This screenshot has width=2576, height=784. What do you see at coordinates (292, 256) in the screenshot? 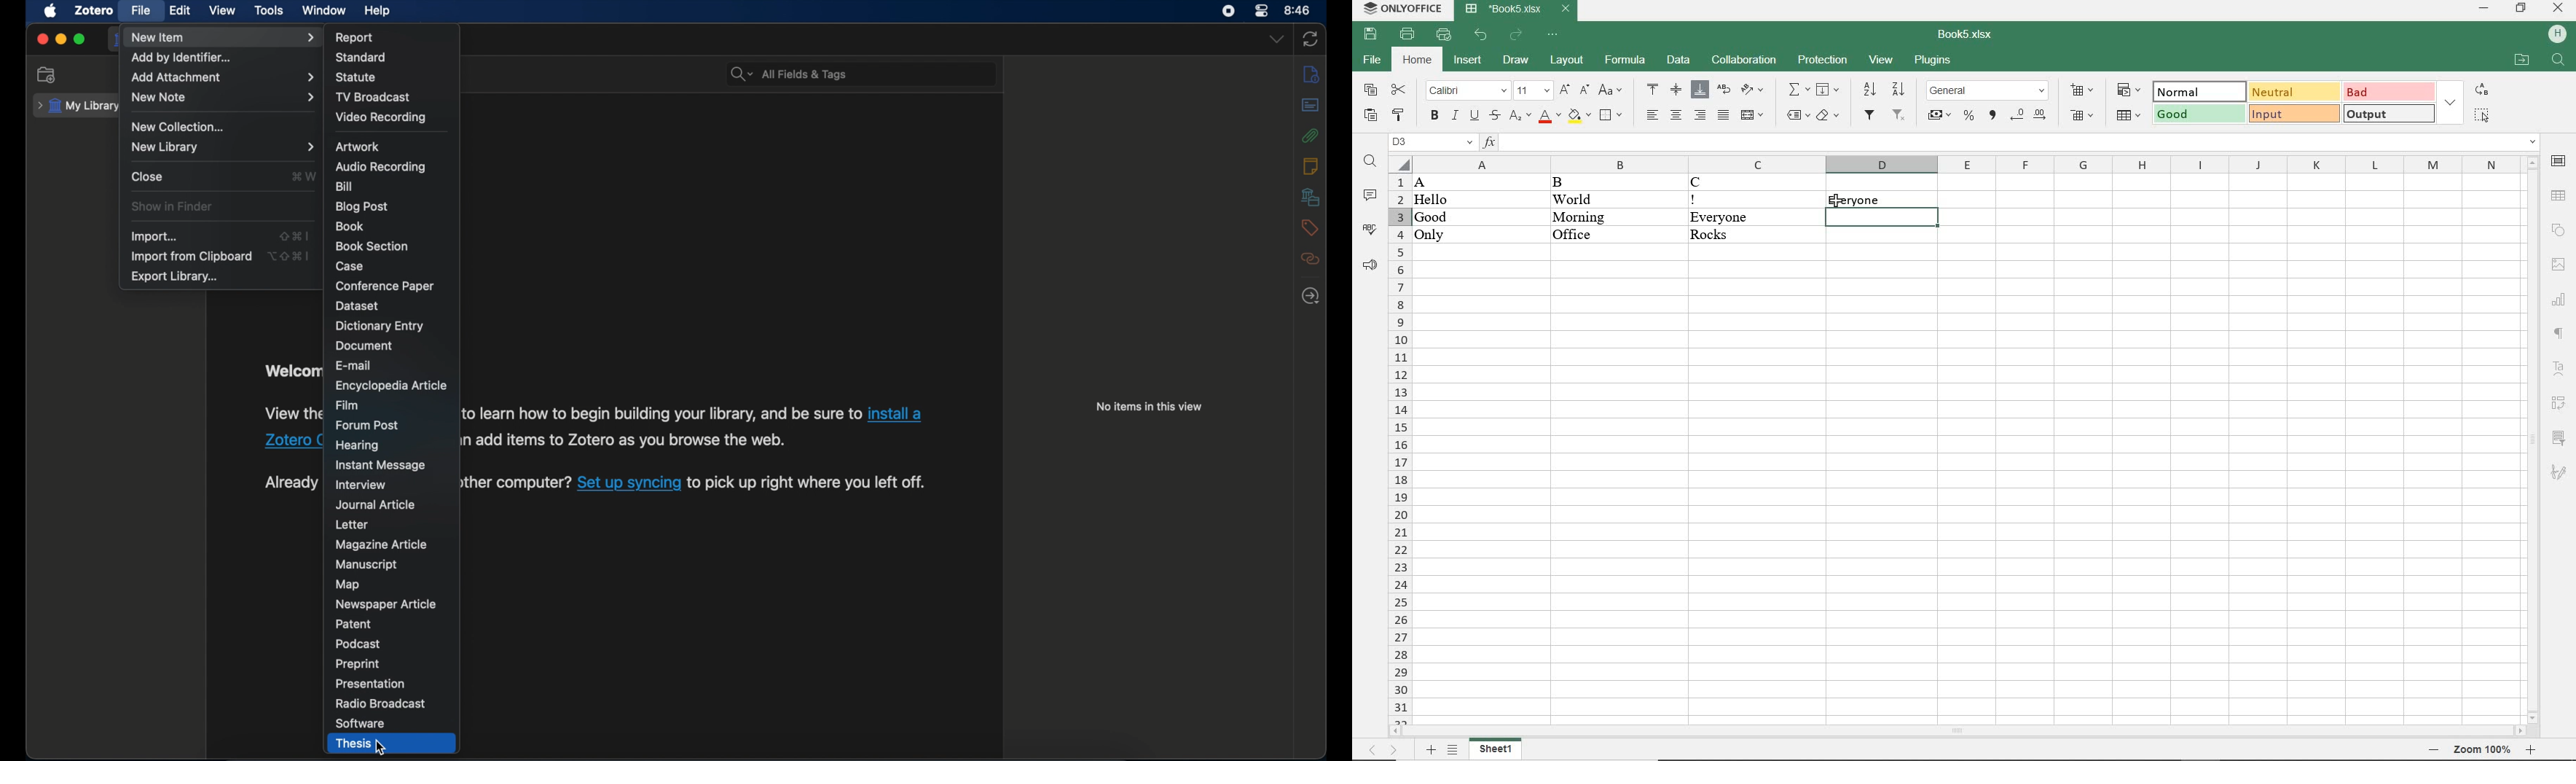
I see `shortcut` at bounding box center [292, 256].